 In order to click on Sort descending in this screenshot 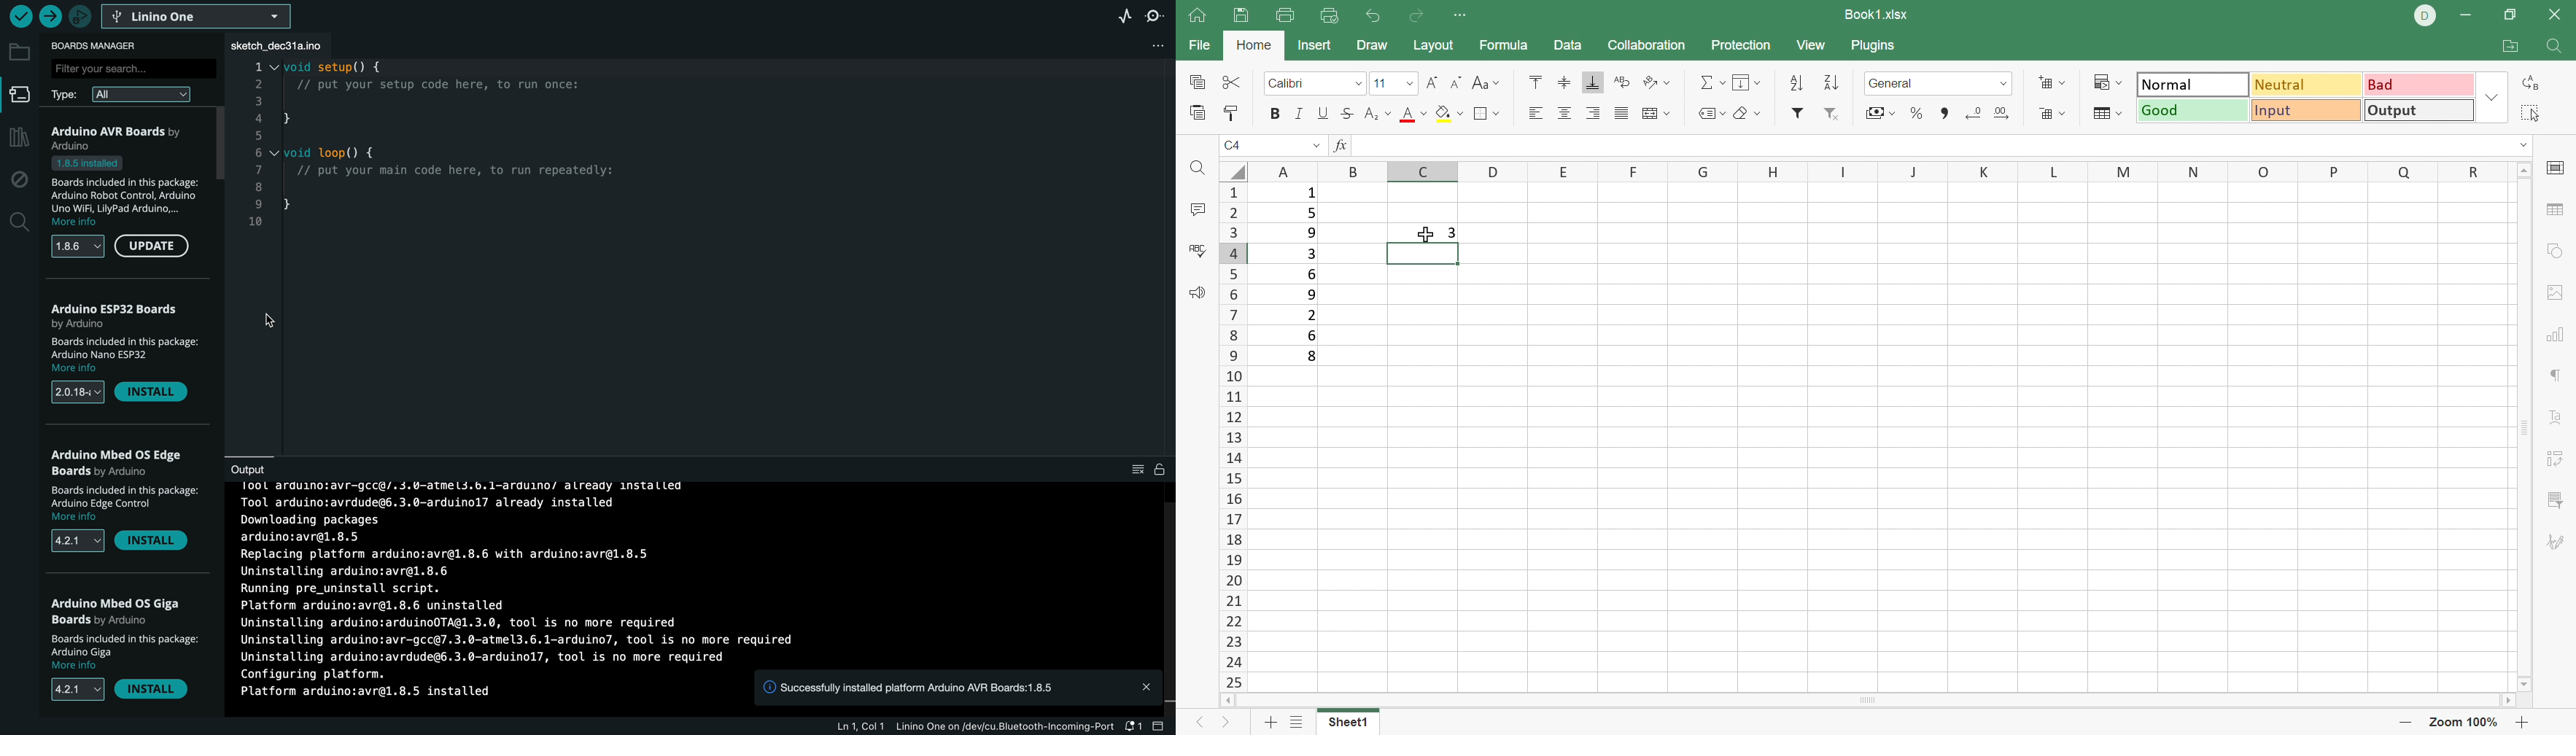, I will do `click(1831, 82)`.